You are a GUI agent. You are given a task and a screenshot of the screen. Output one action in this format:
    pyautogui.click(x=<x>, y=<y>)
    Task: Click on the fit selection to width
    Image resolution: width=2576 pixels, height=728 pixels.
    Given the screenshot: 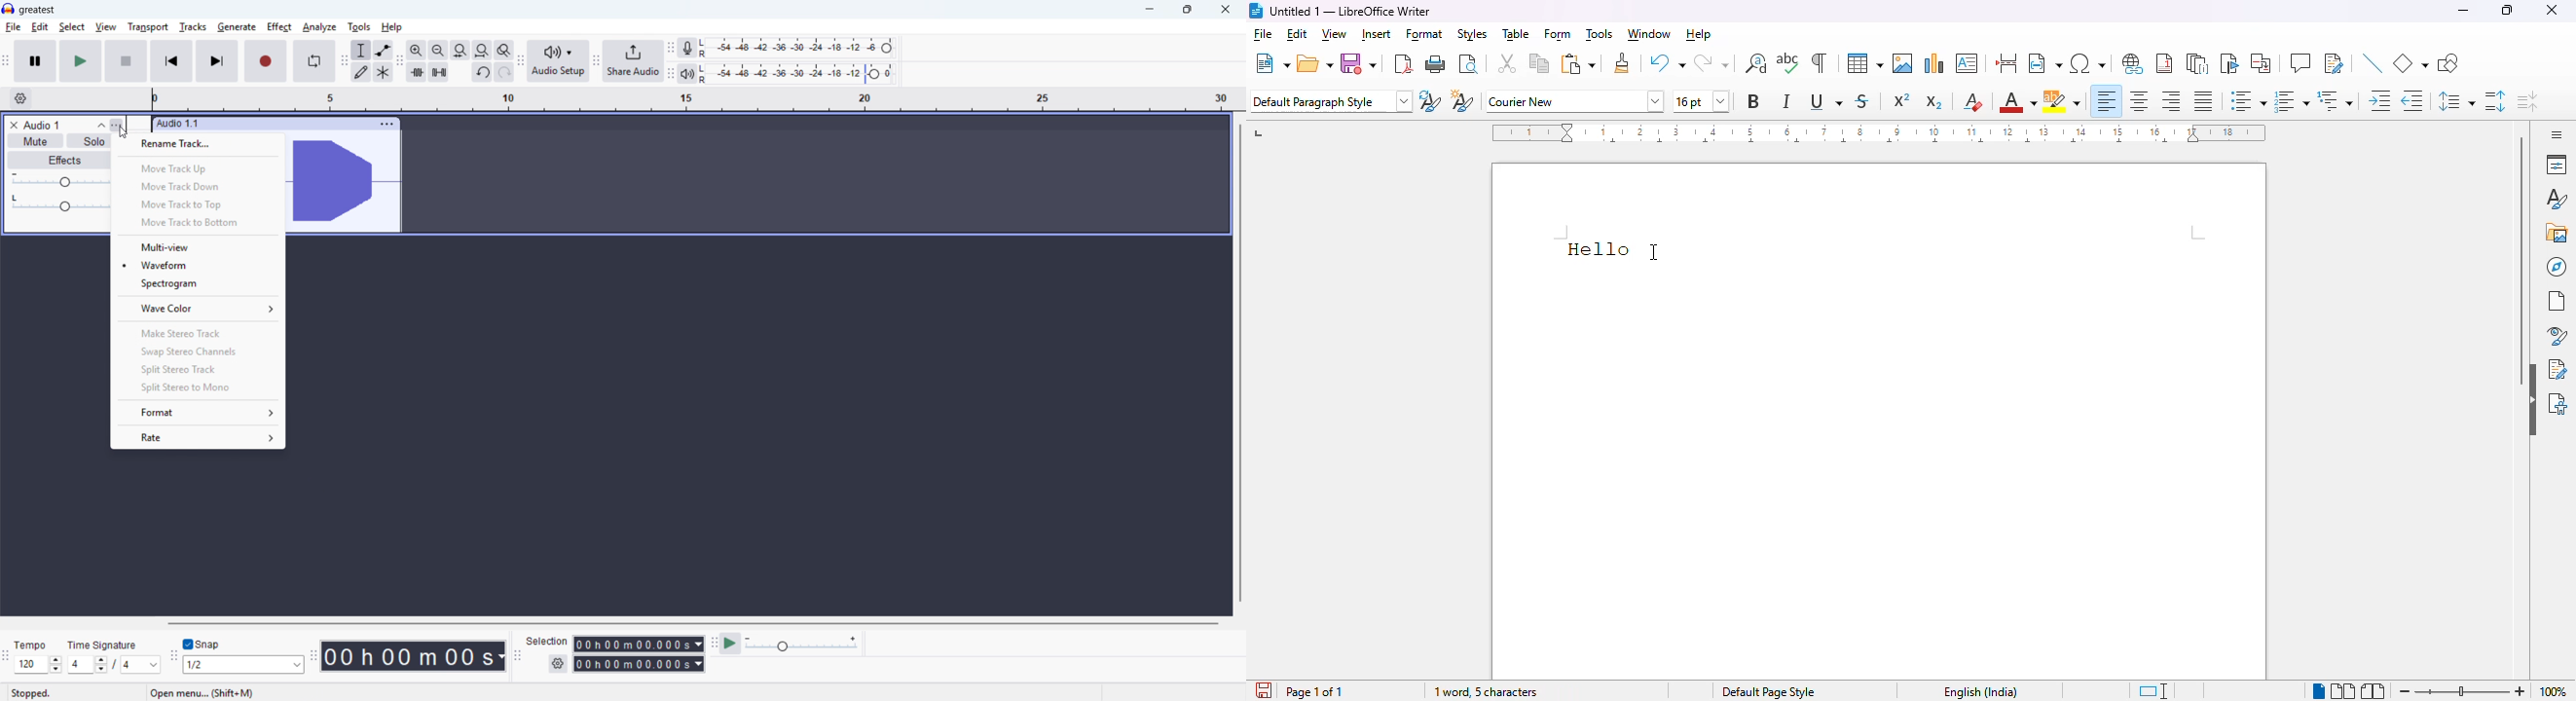 What is the action you would take?
    pyautogui.click(x=482, y=50)
    